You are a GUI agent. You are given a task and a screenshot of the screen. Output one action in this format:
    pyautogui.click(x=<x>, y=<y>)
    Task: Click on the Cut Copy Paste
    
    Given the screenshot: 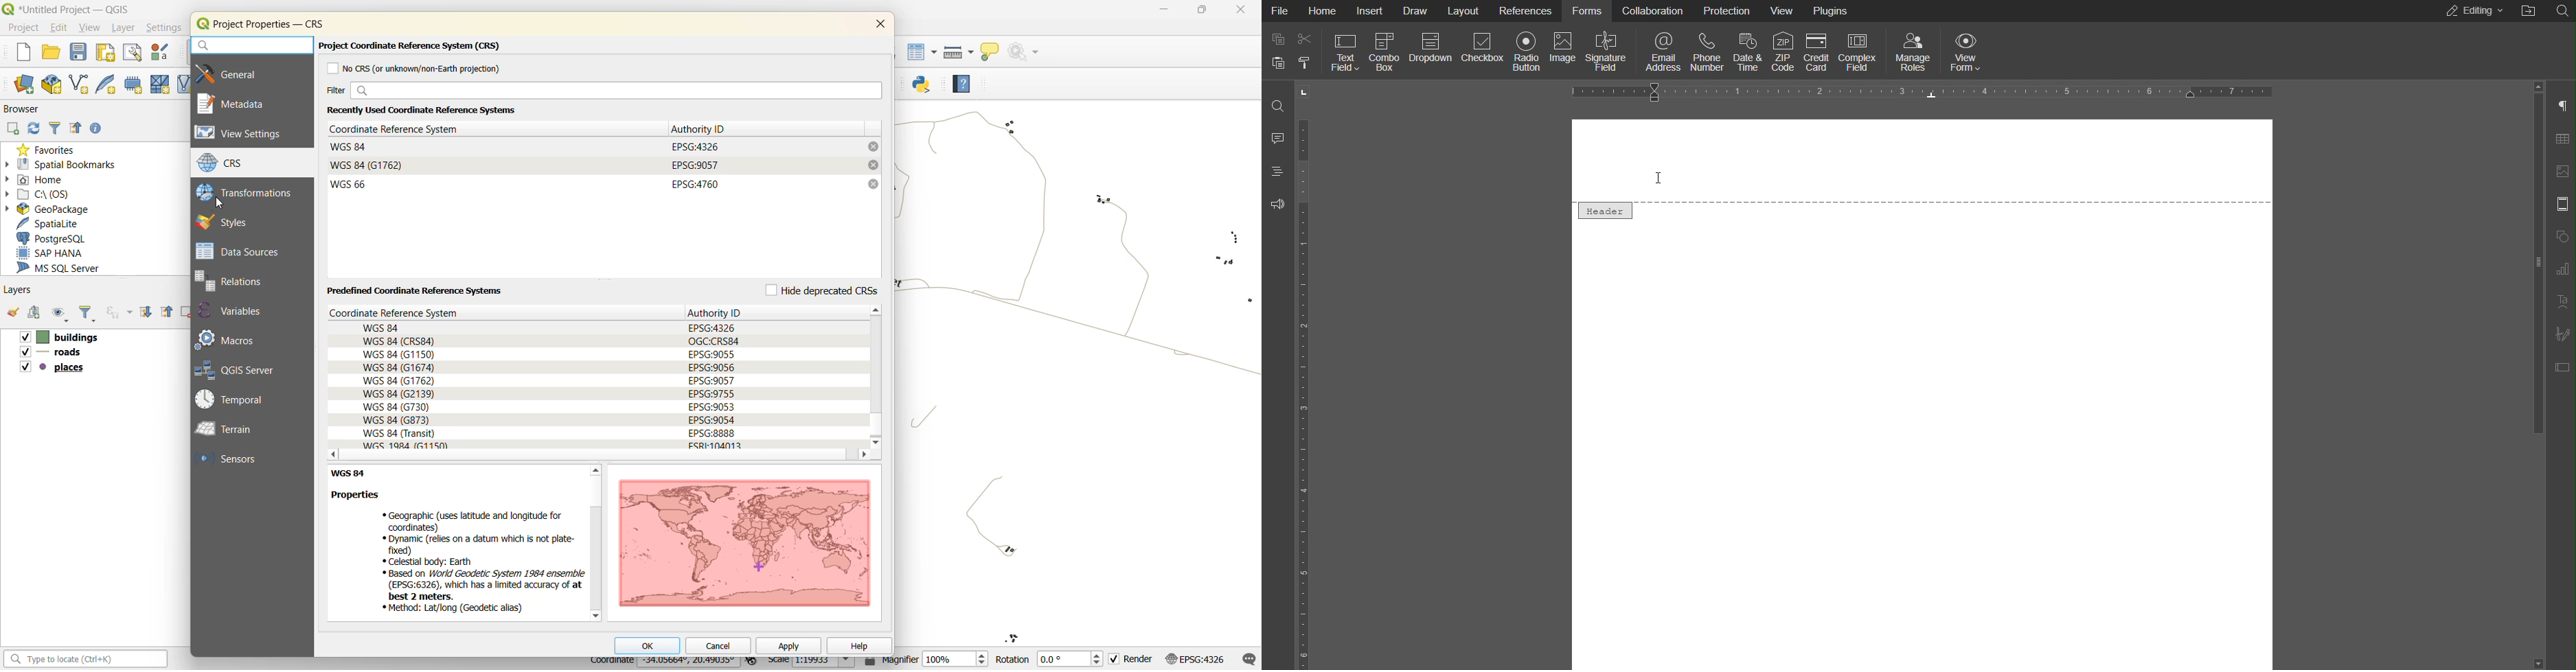 What is the action you would take?
    pyautogui.click(x=1292, y=51)
    